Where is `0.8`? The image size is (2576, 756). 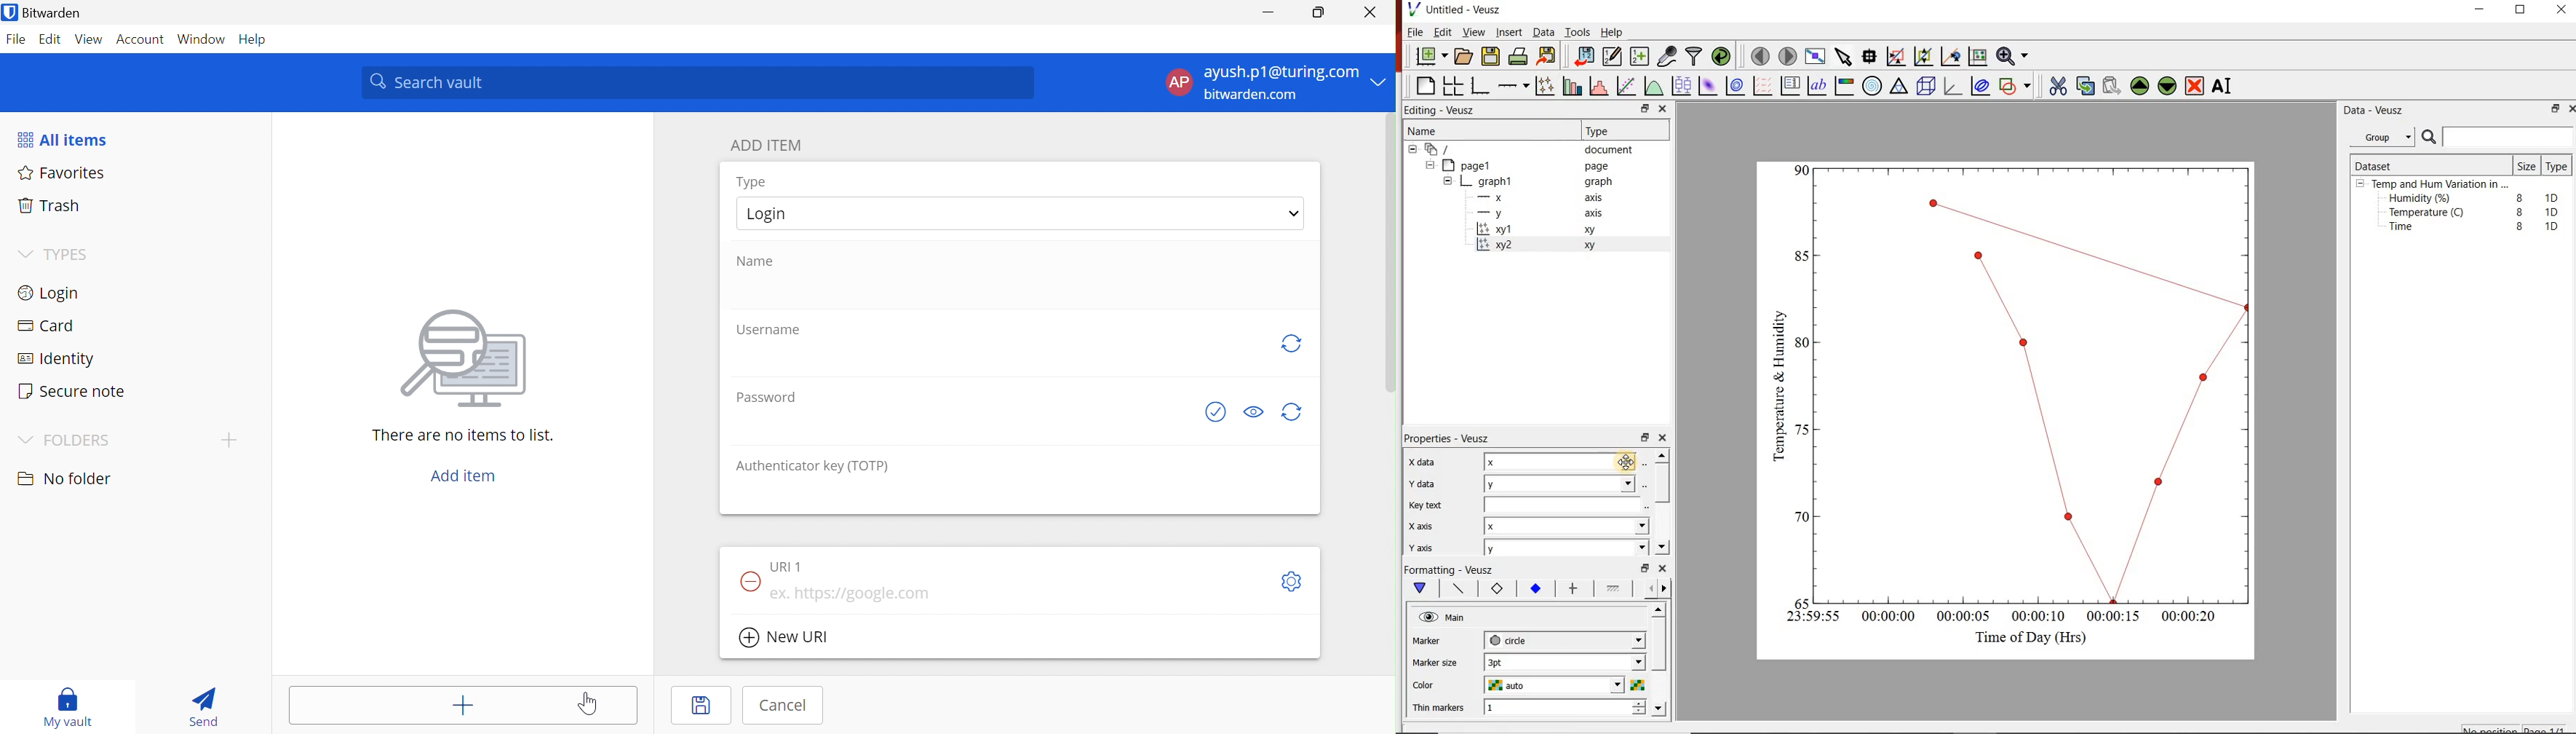
0.8 is located at coordinates (1800, 255).